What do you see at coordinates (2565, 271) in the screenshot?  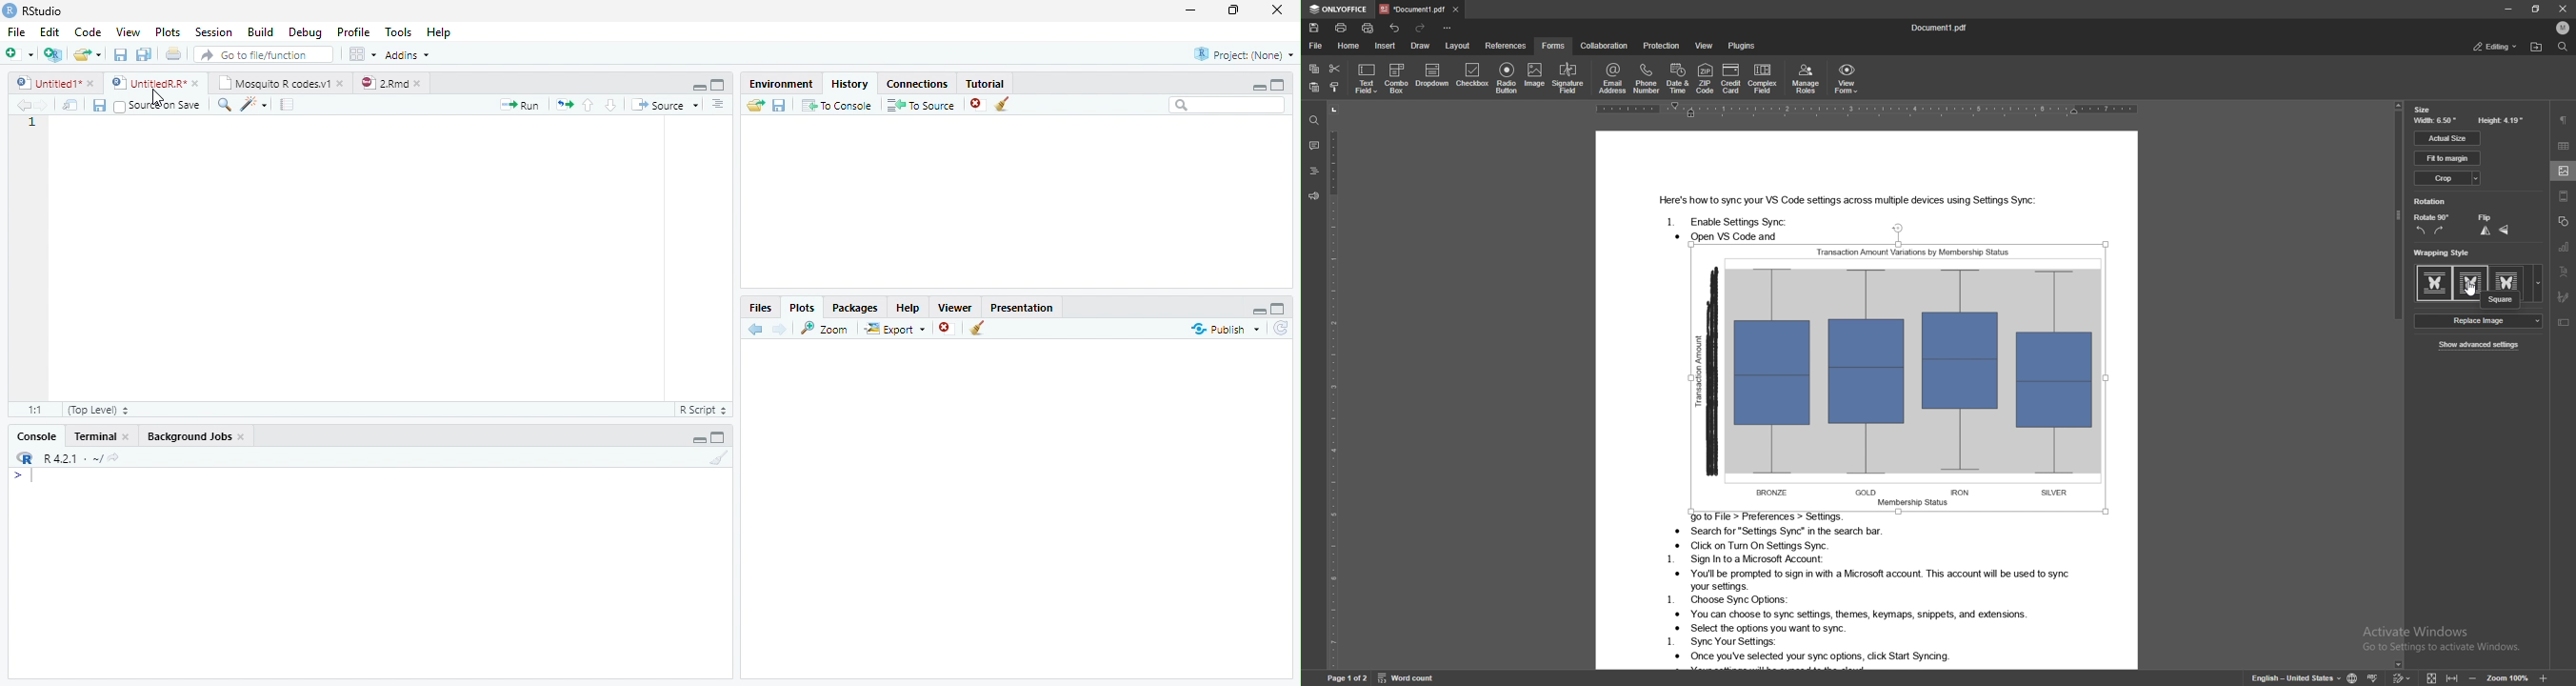 I see `text art` at bounding box center [2565, 271].